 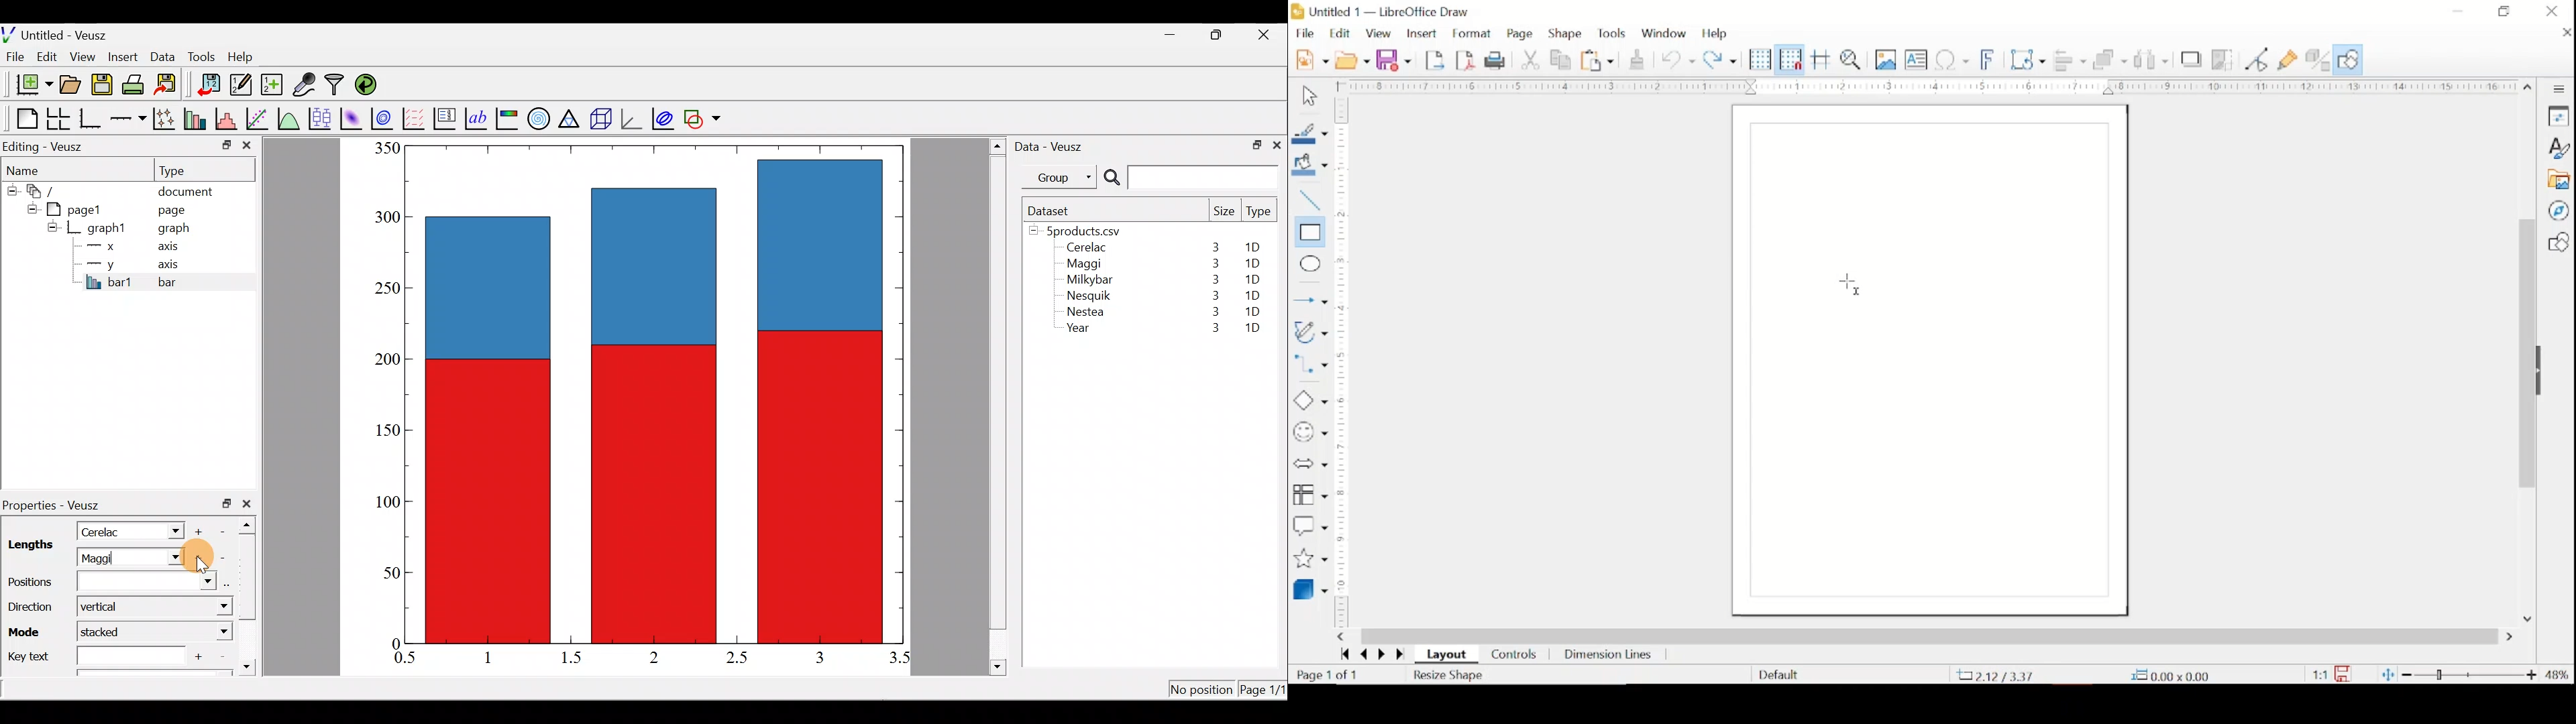 I want to click on export, so click(x=1436, y=59).